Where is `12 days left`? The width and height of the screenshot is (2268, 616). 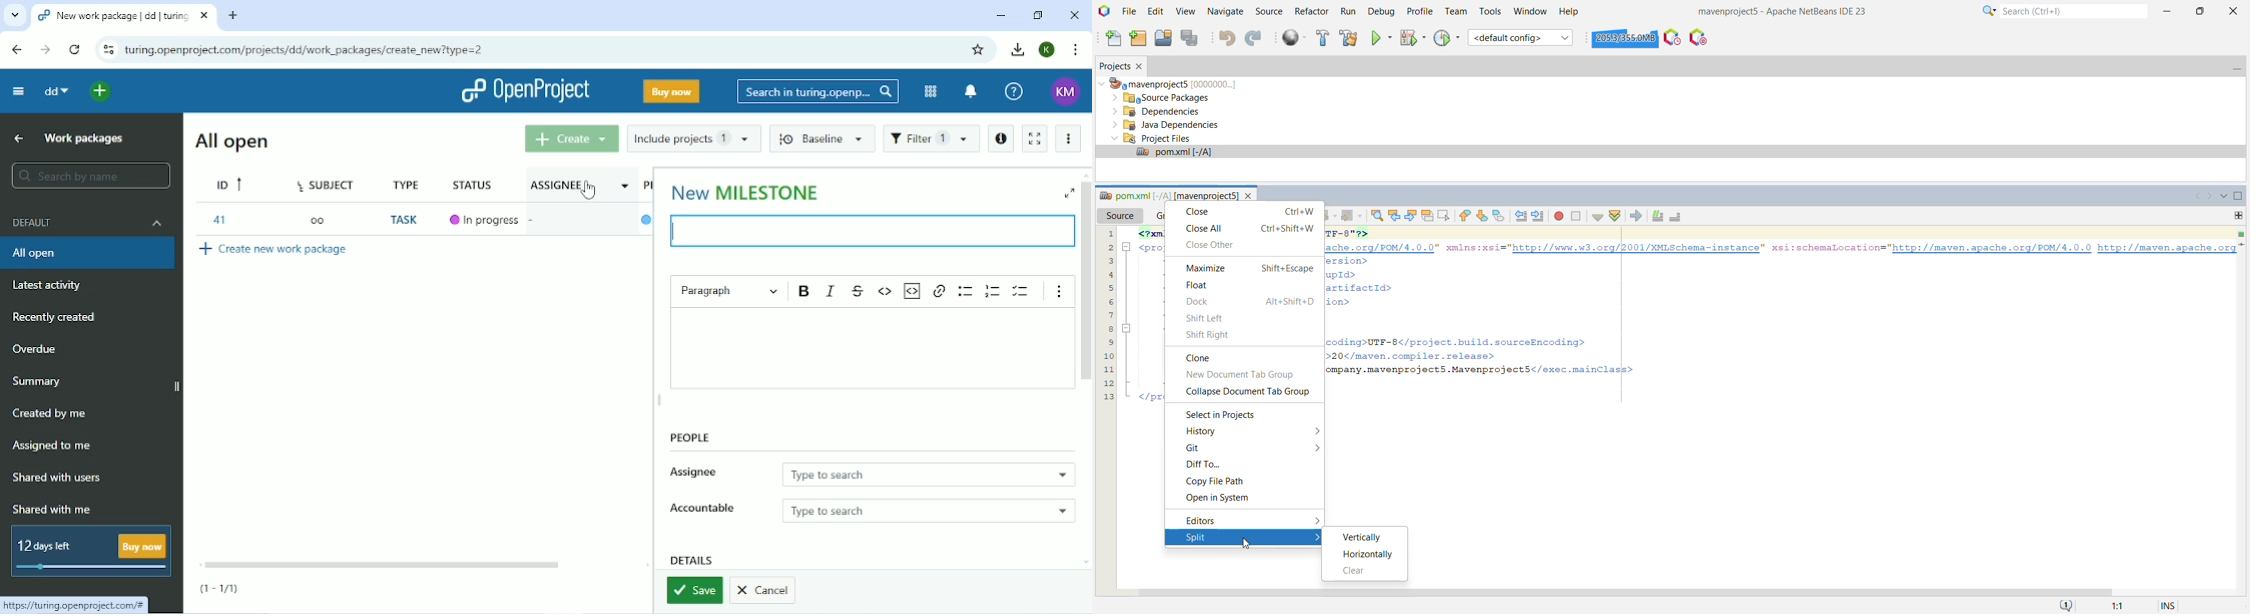 12 days left is located at coordinates (92, 553).